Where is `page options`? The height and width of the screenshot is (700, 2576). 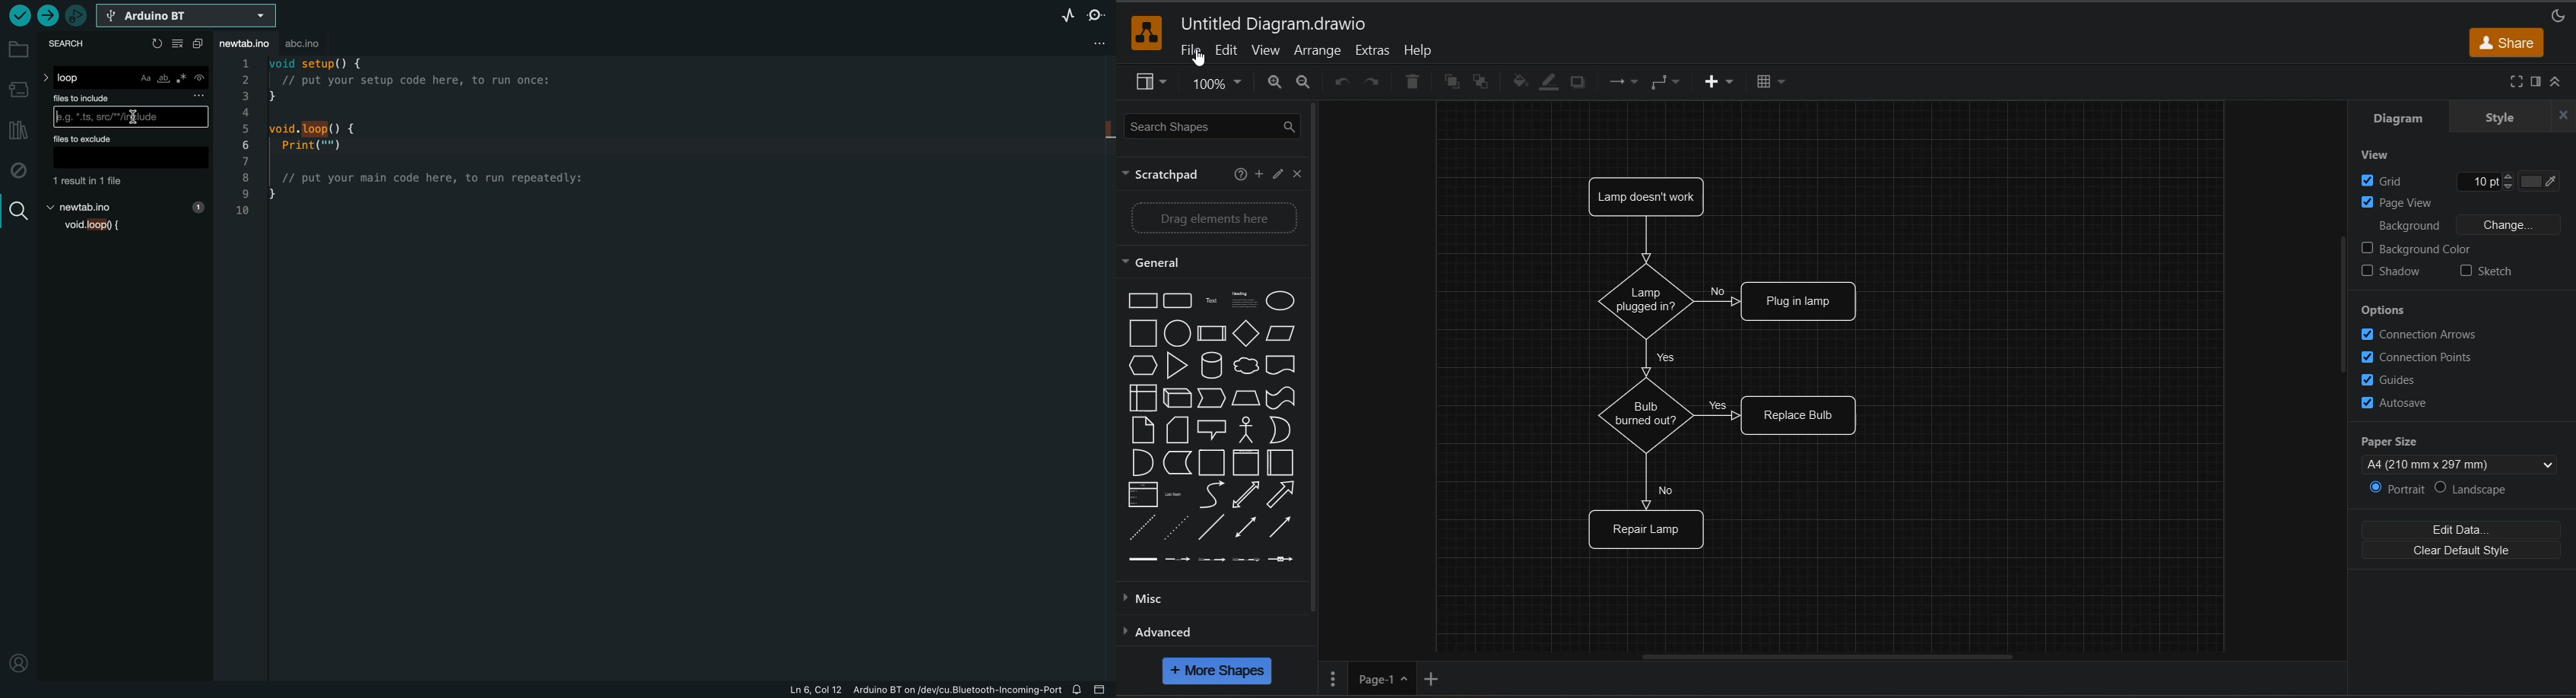
page options is located at coordinates (1331, 677).